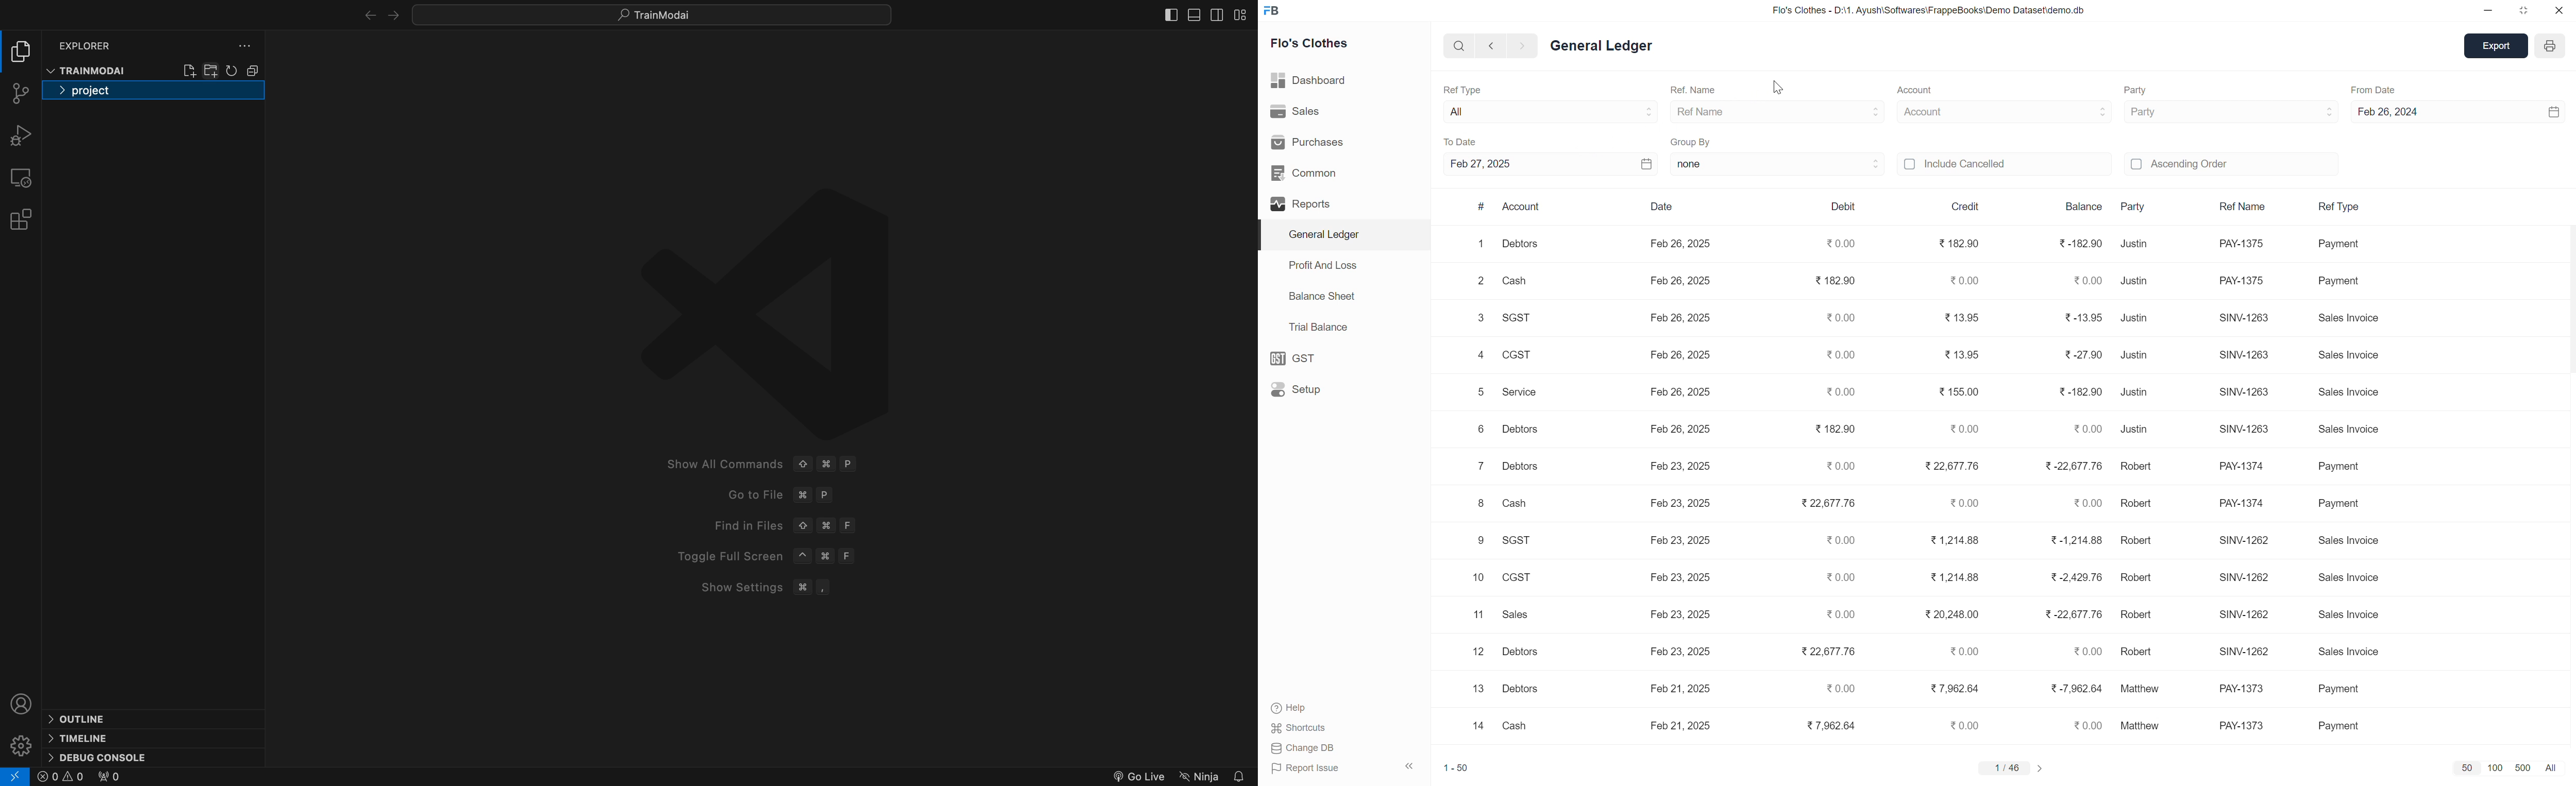  Describe the element at coordinates (1518, 355) in the screenshot. I see `cgst` at that location.